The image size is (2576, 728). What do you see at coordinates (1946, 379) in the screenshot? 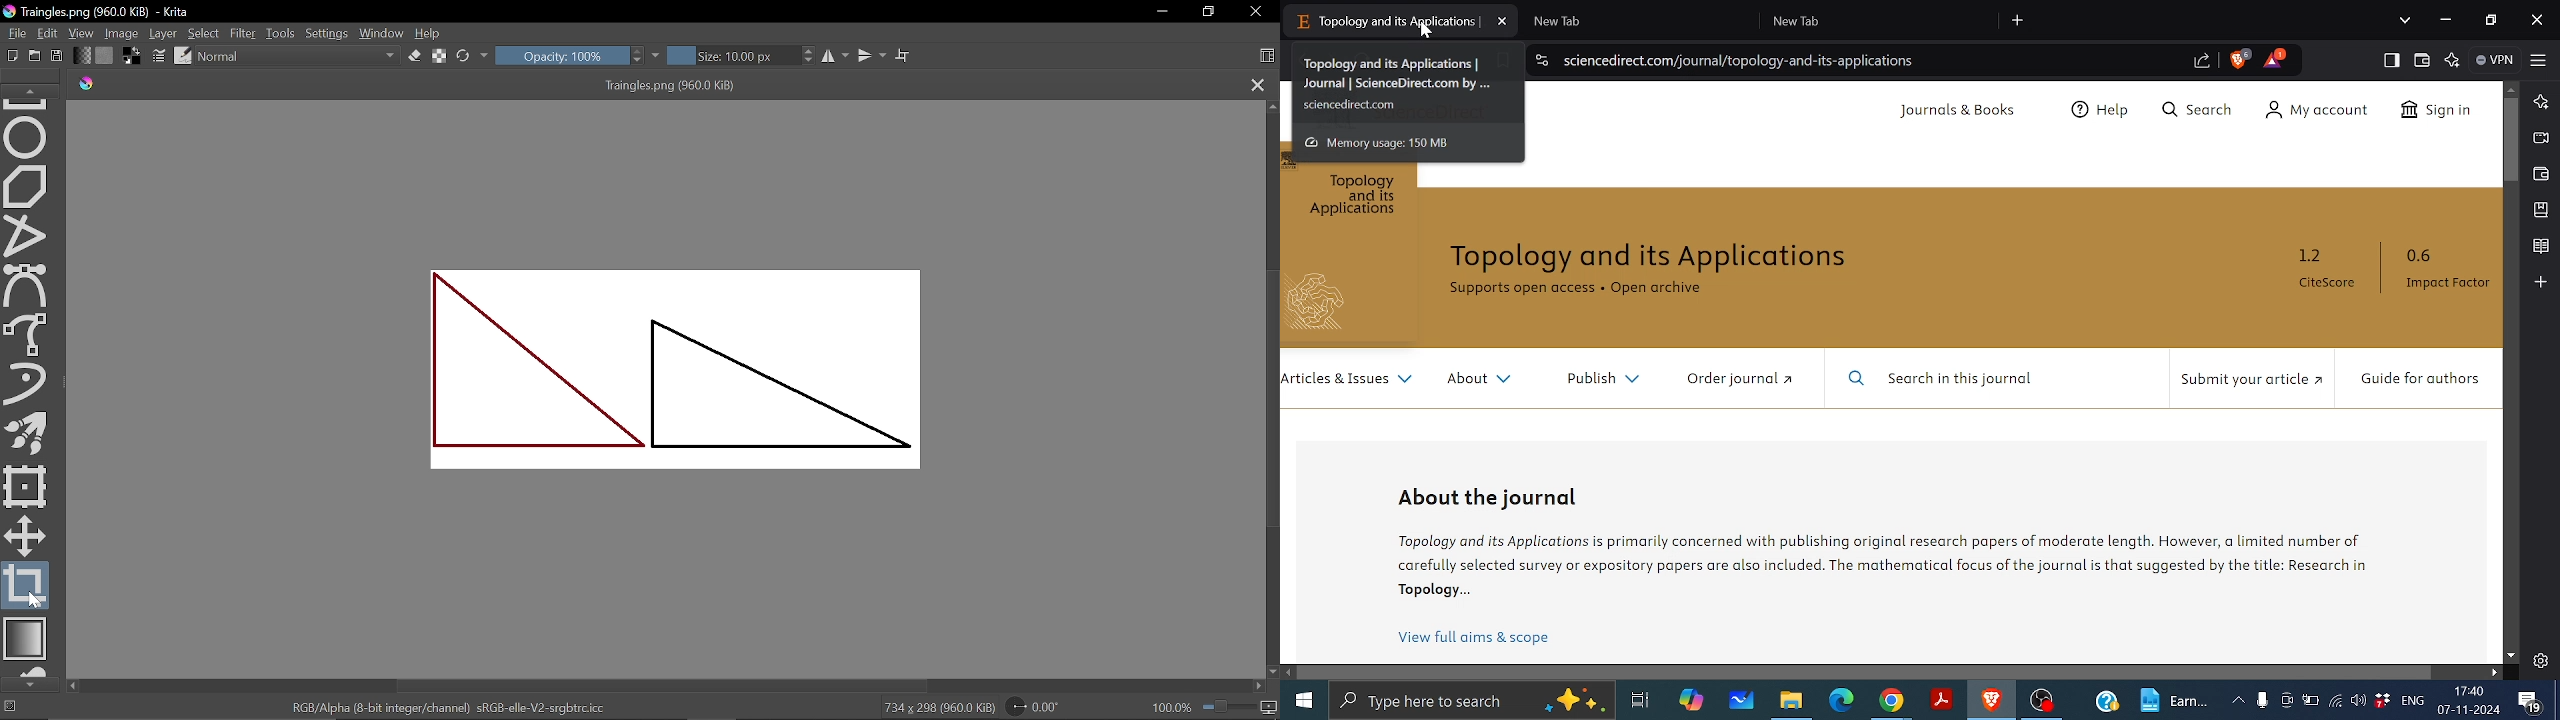
I see `Search in this journal` at bounding box center [1946, 379].